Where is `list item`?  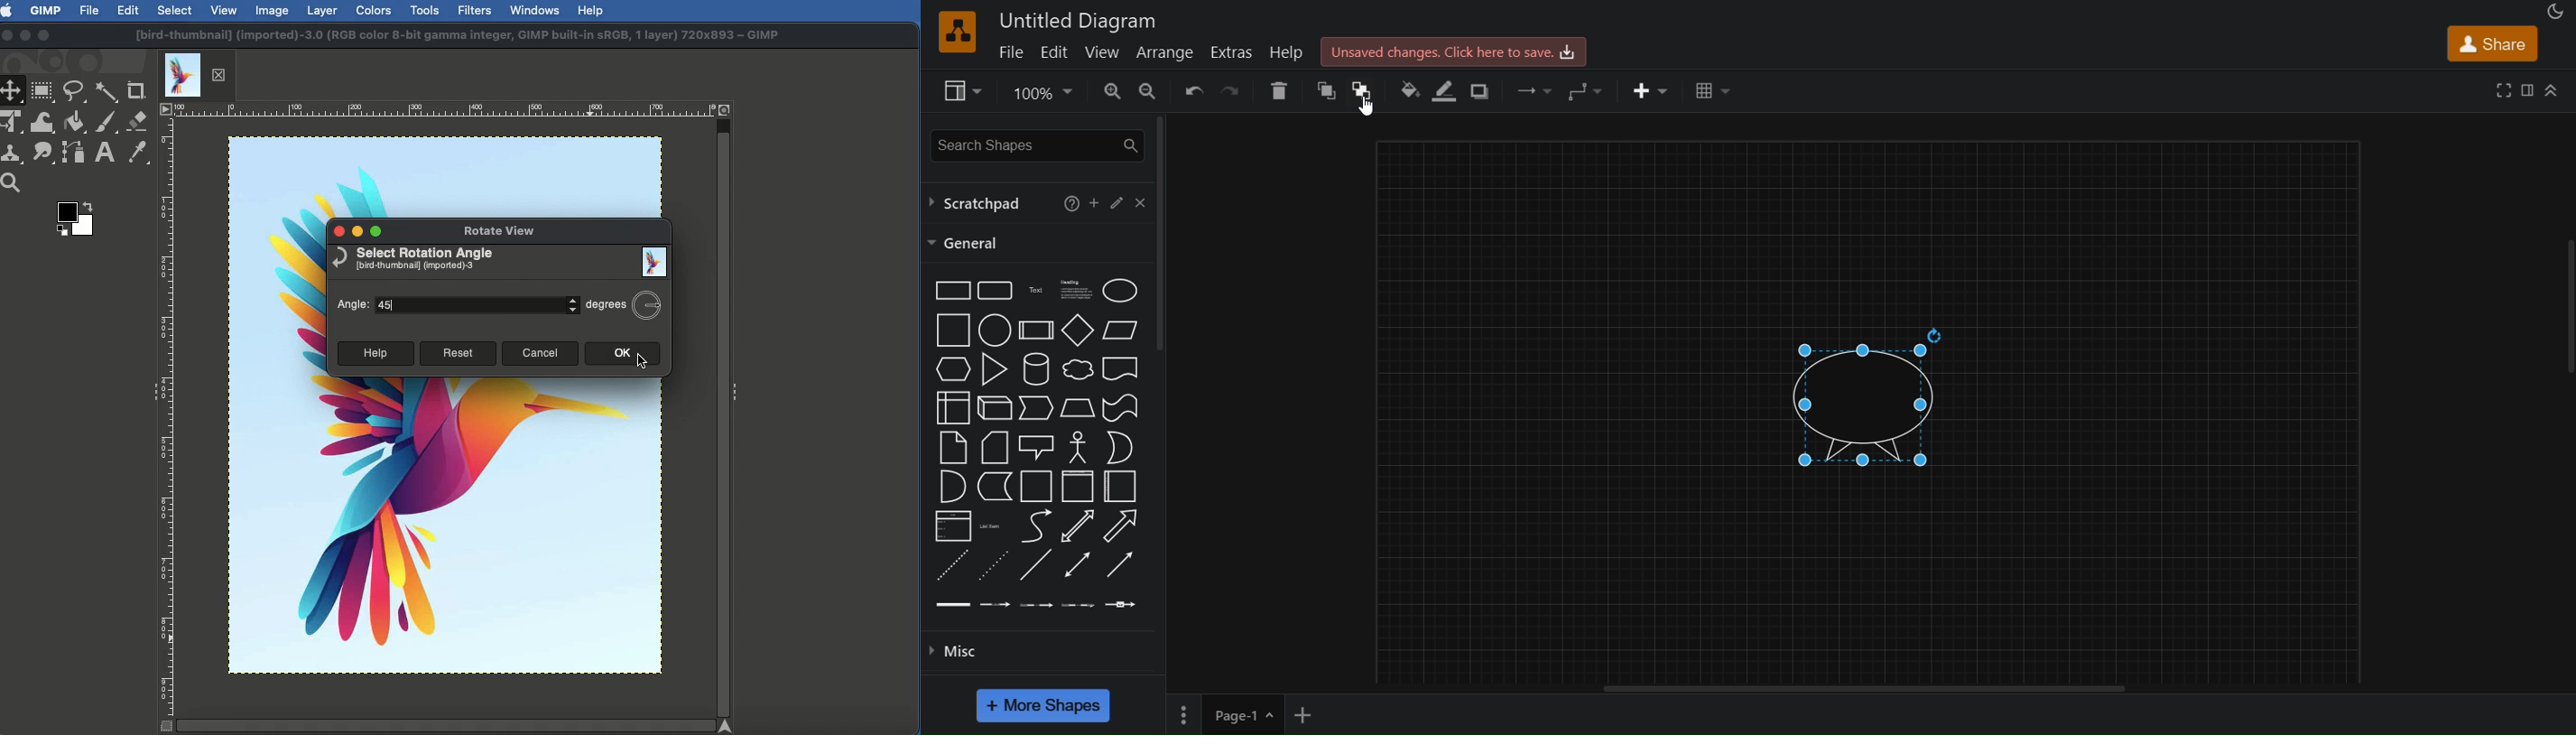
list item is located at coordinates (991, 526).